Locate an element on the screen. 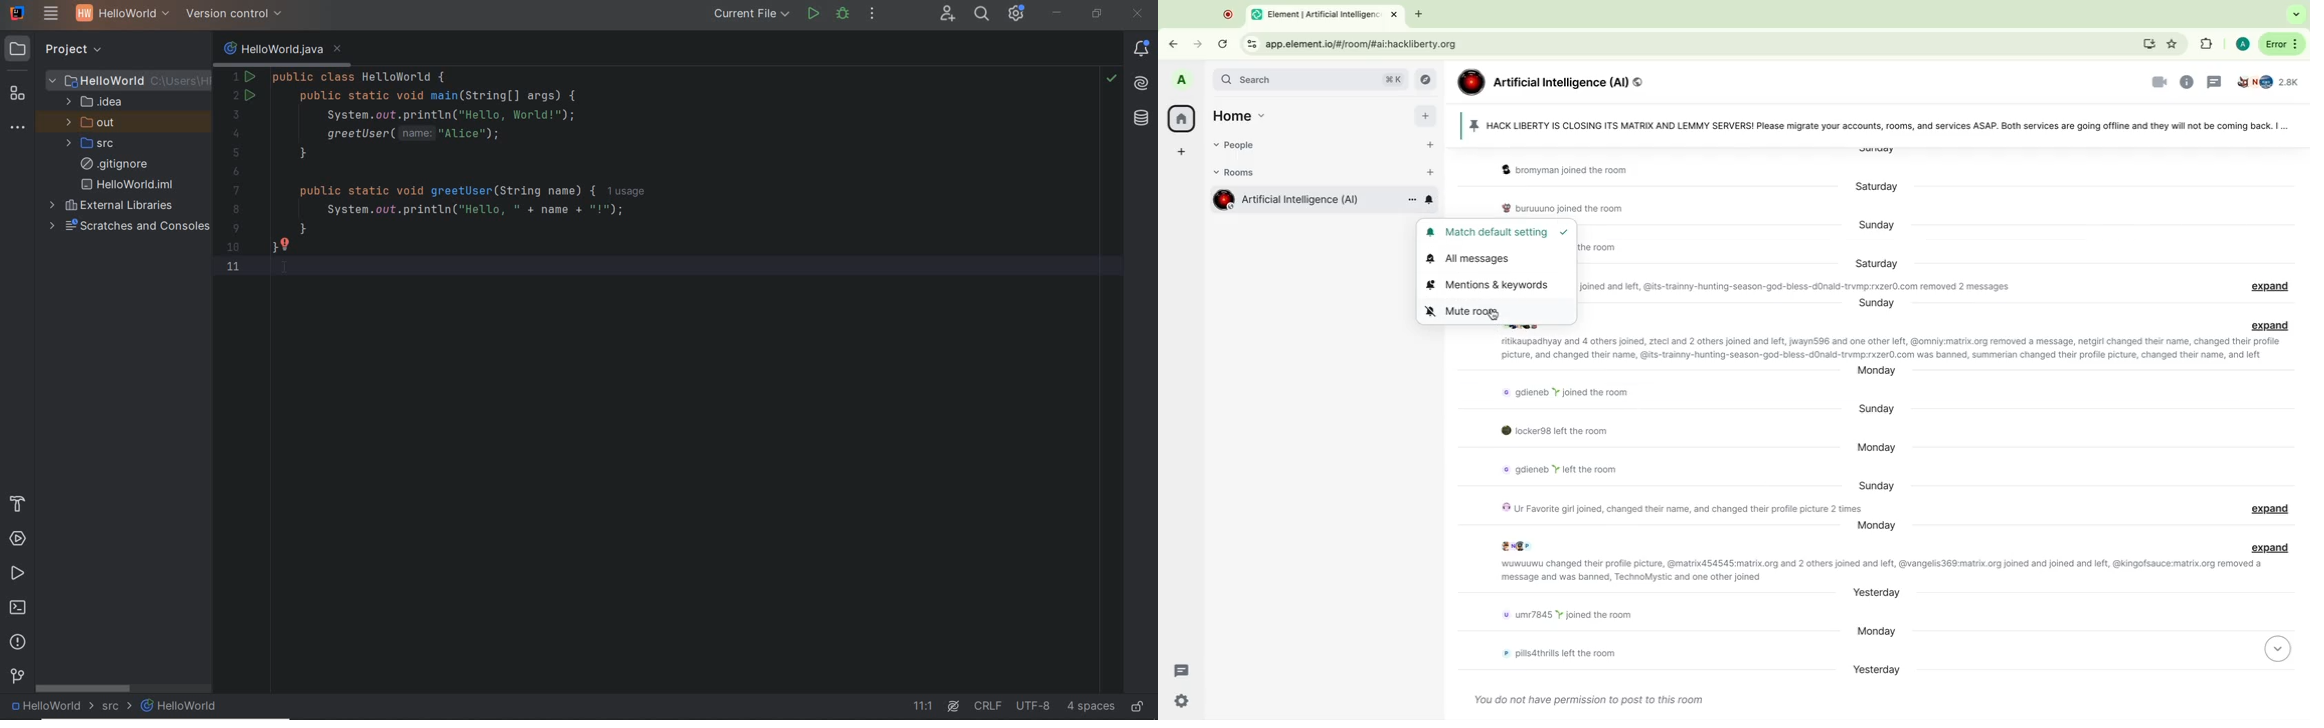  Room is located at coordinates (1309, 199).